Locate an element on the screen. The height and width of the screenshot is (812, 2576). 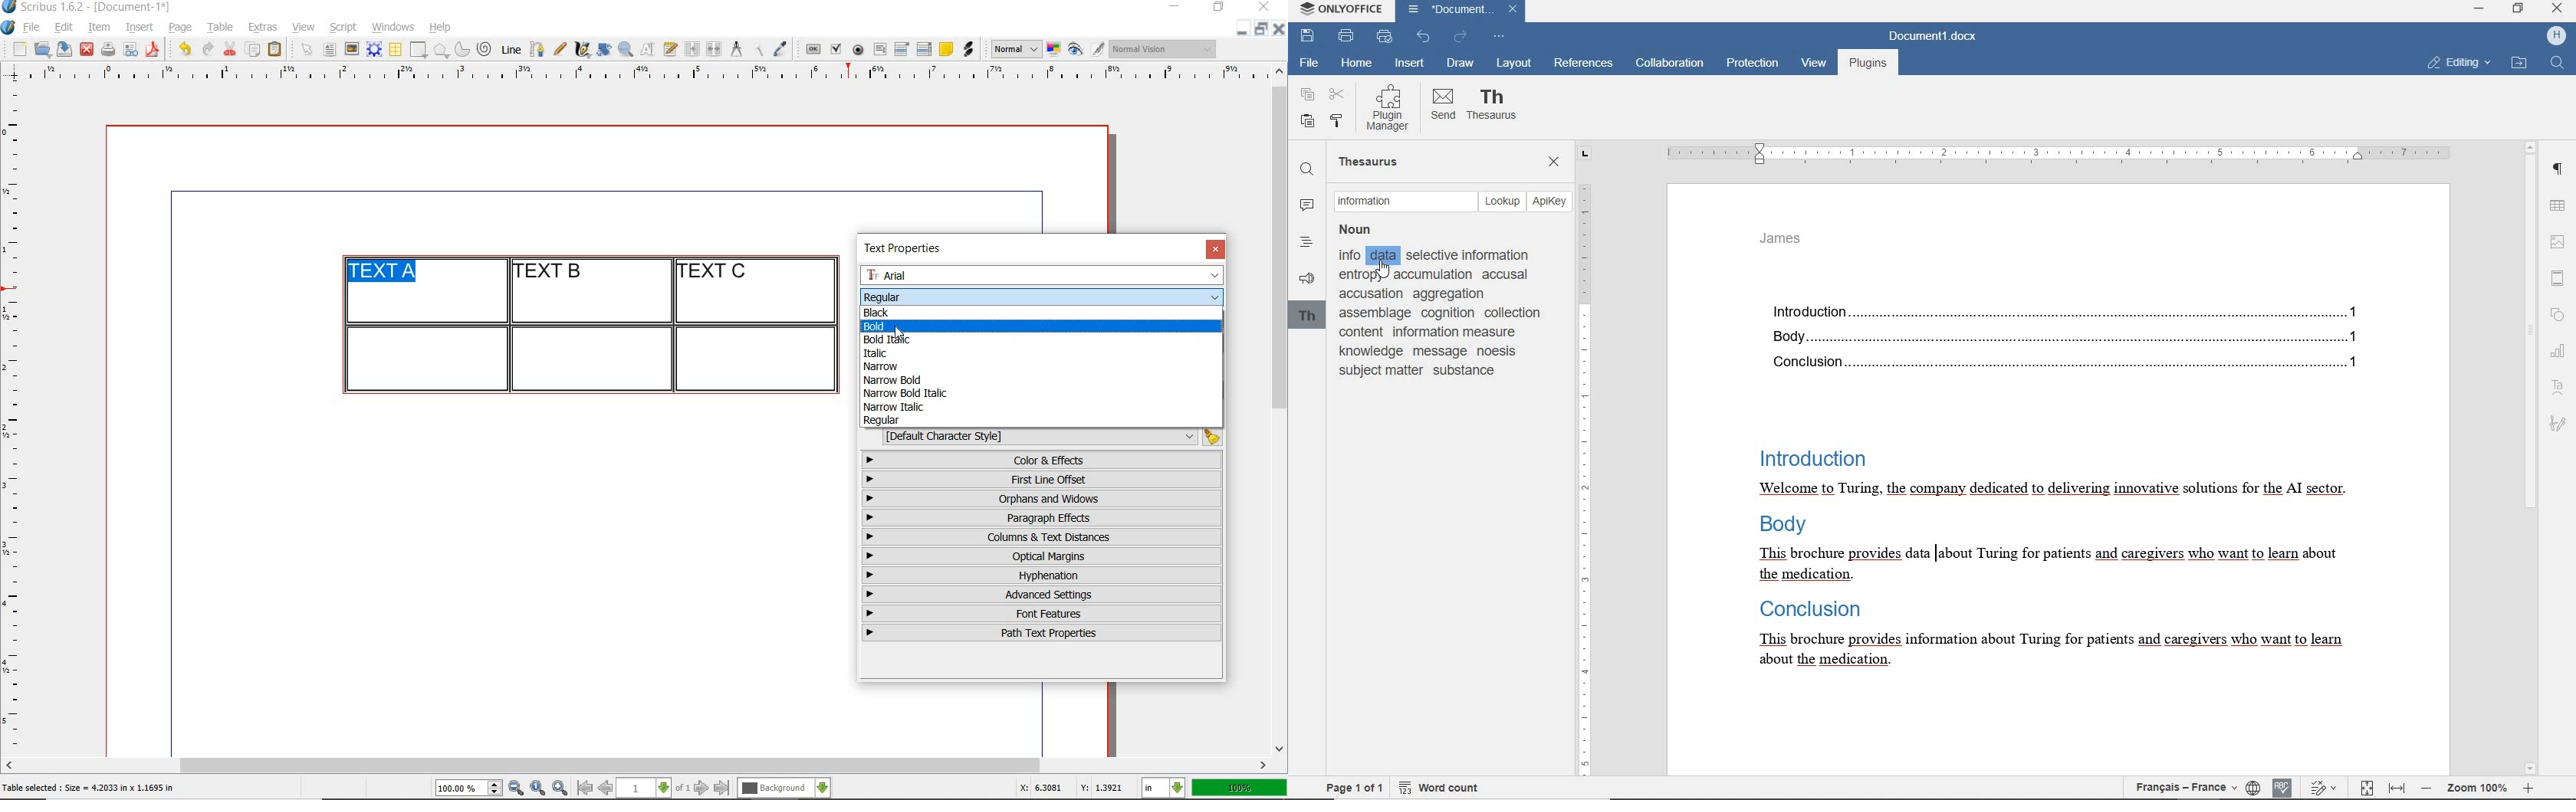
orphans & windows is located at coordinates (1040, 500).